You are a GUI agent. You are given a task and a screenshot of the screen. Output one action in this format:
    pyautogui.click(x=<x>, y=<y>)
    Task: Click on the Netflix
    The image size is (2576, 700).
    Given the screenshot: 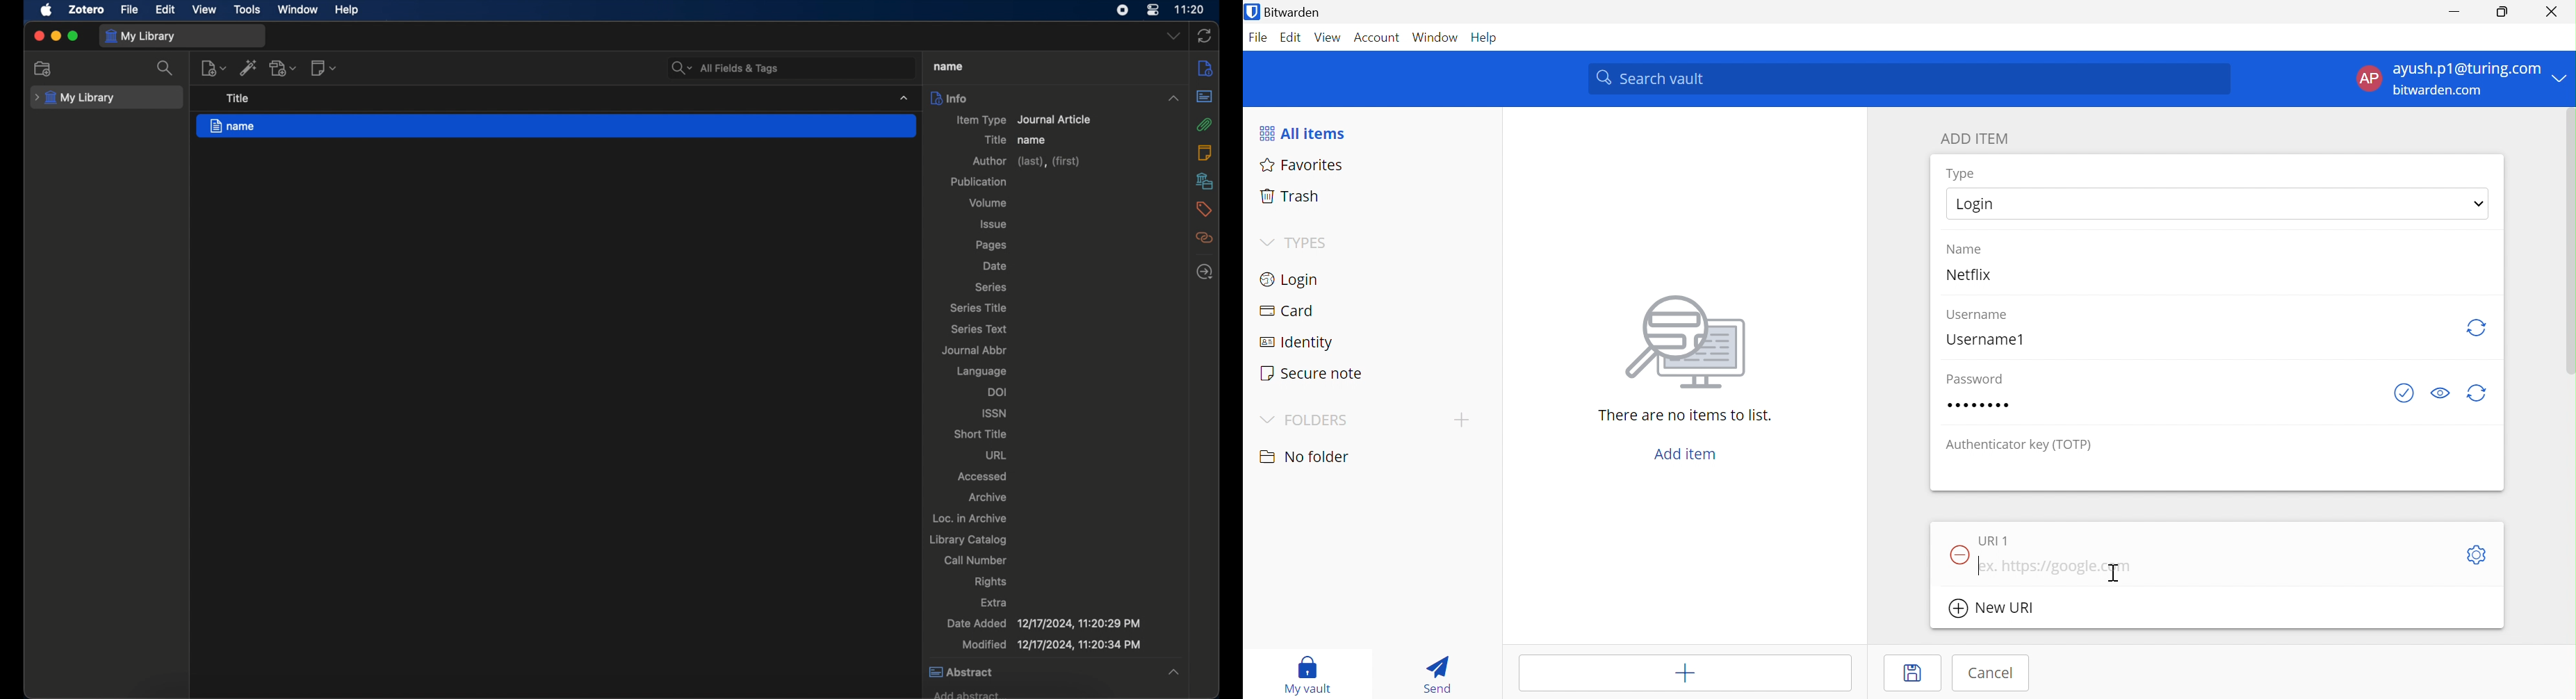 What is the action you would take?
    pyautogui.click(x=1968, y=274)
    